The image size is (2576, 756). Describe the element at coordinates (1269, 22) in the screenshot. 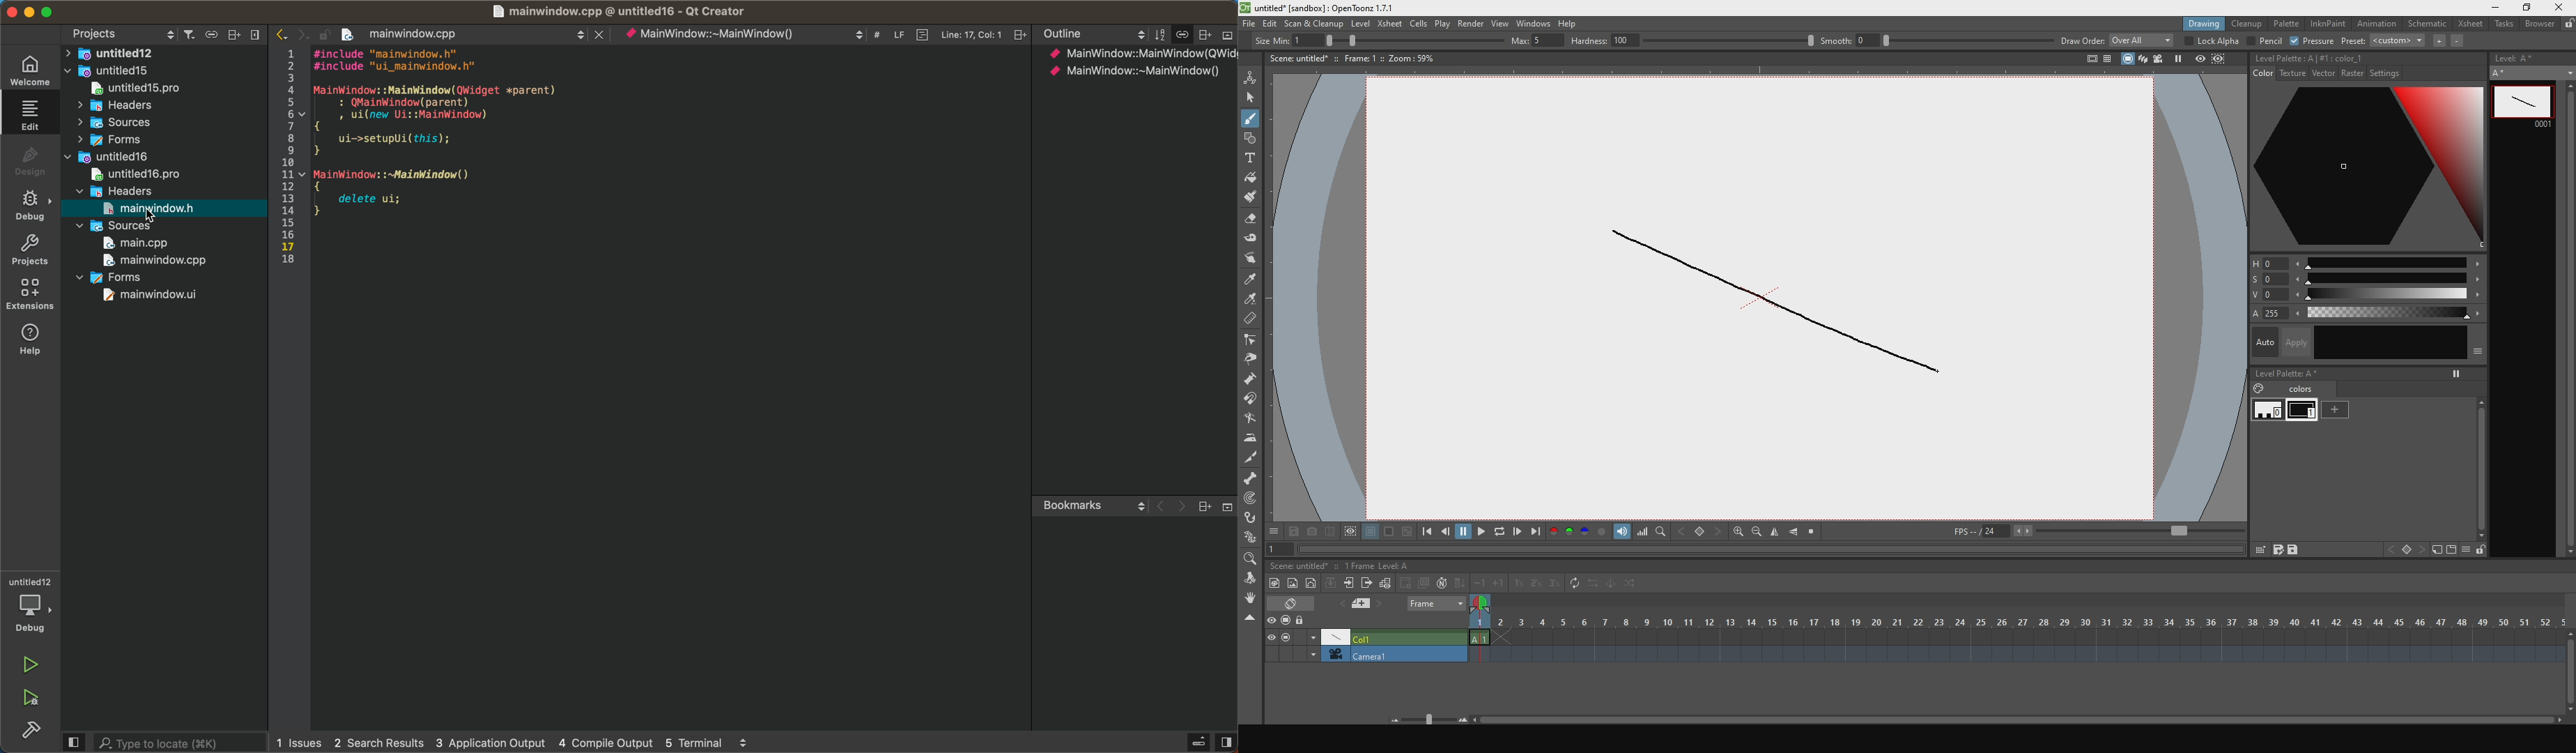

I see `edit` at that location.